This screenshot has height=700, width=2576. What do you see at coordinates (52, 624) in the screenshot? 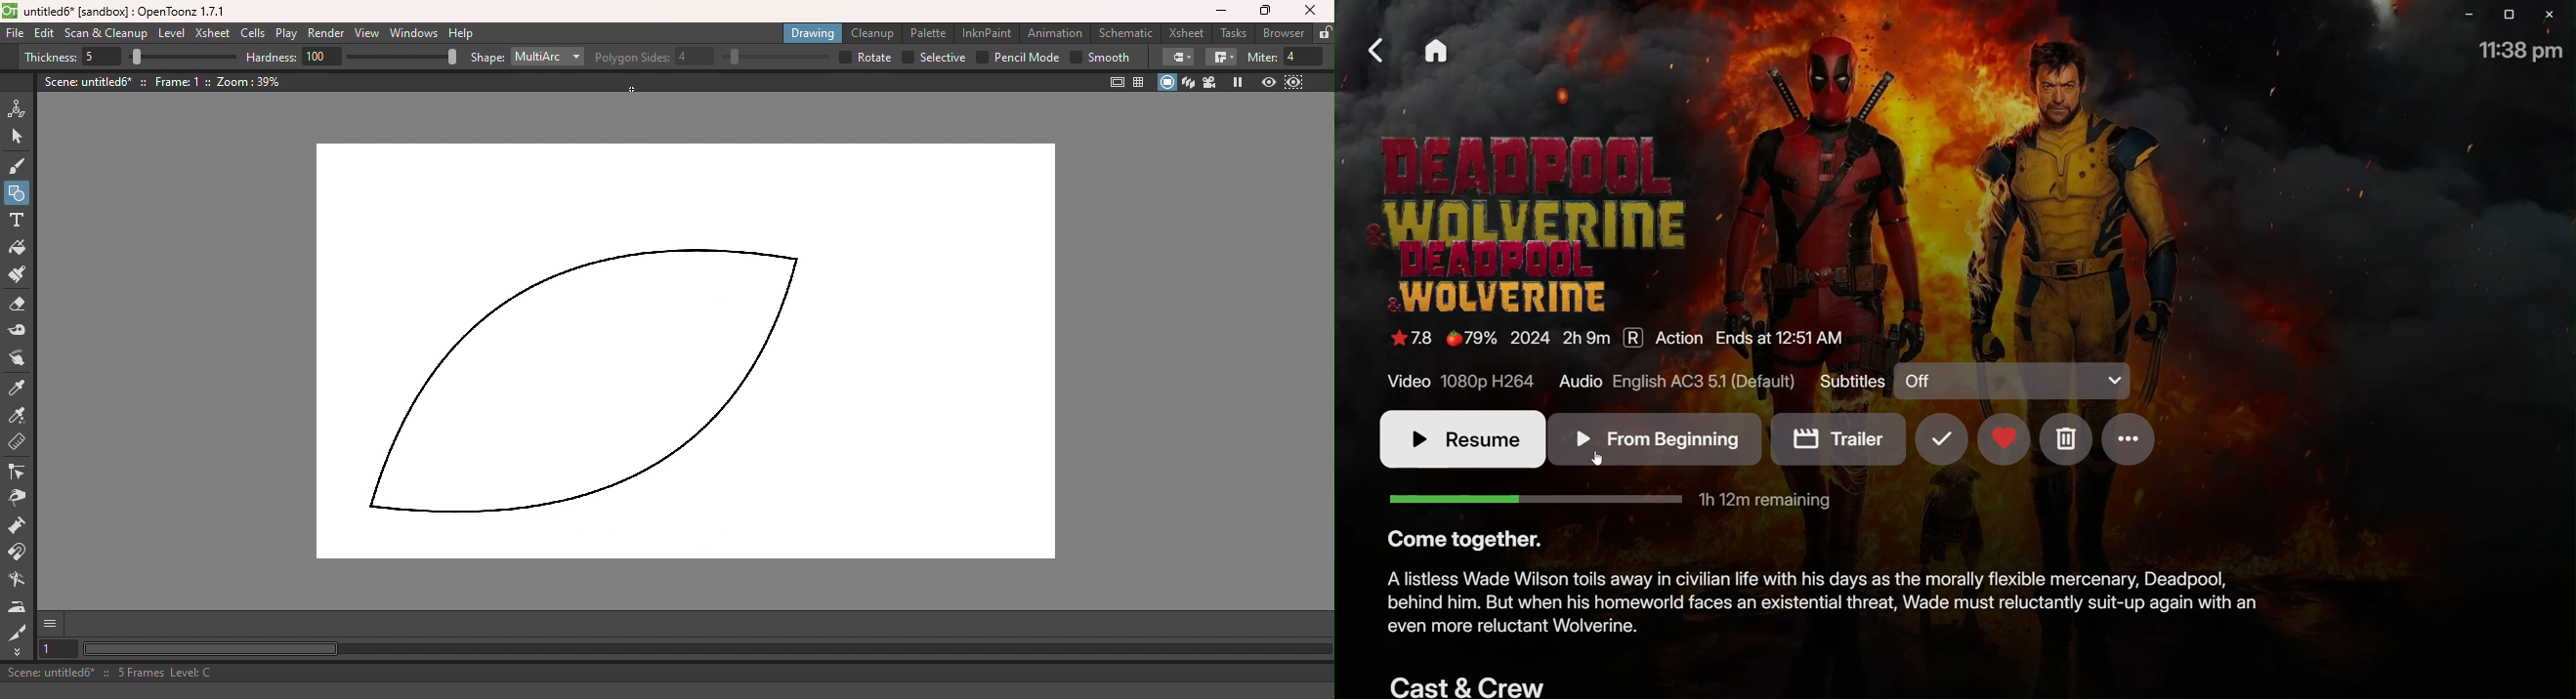
I see `GUI Show/hide` at bounding box center [52, 624].